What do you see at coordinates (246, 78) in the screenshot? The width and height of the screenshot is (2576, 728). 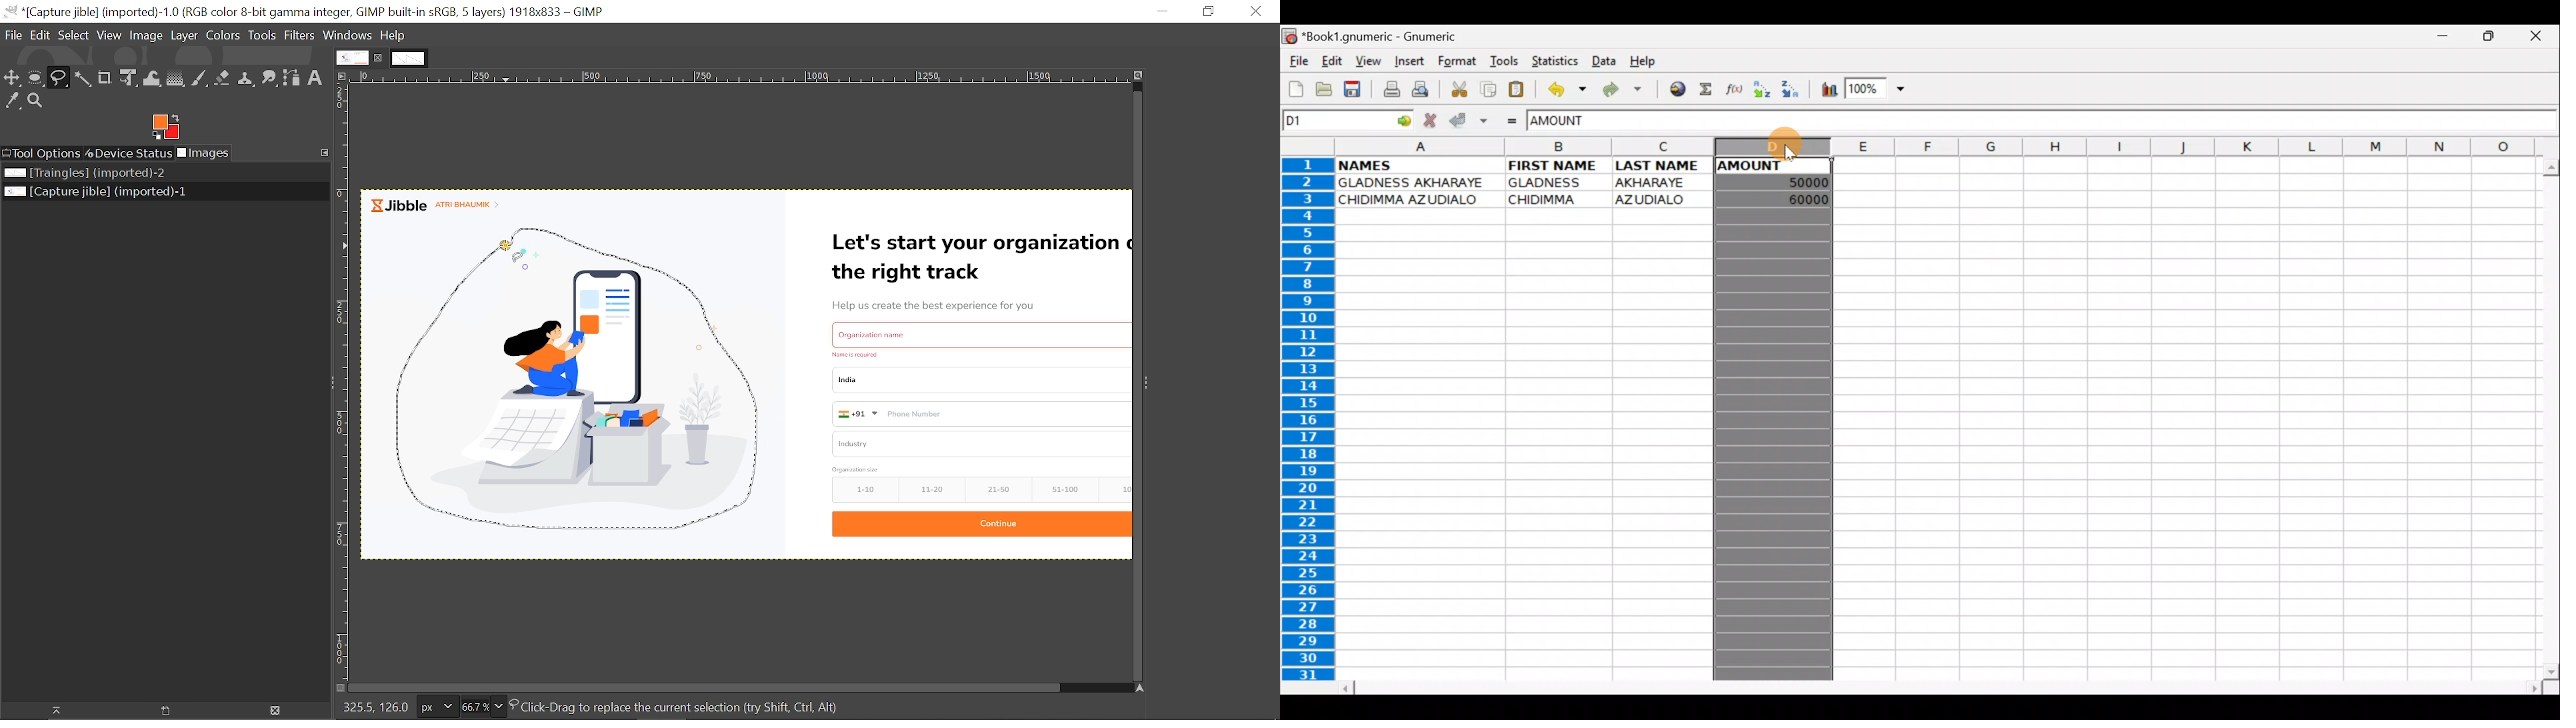 I see `Clone tool` at bounding box center [246, 78].